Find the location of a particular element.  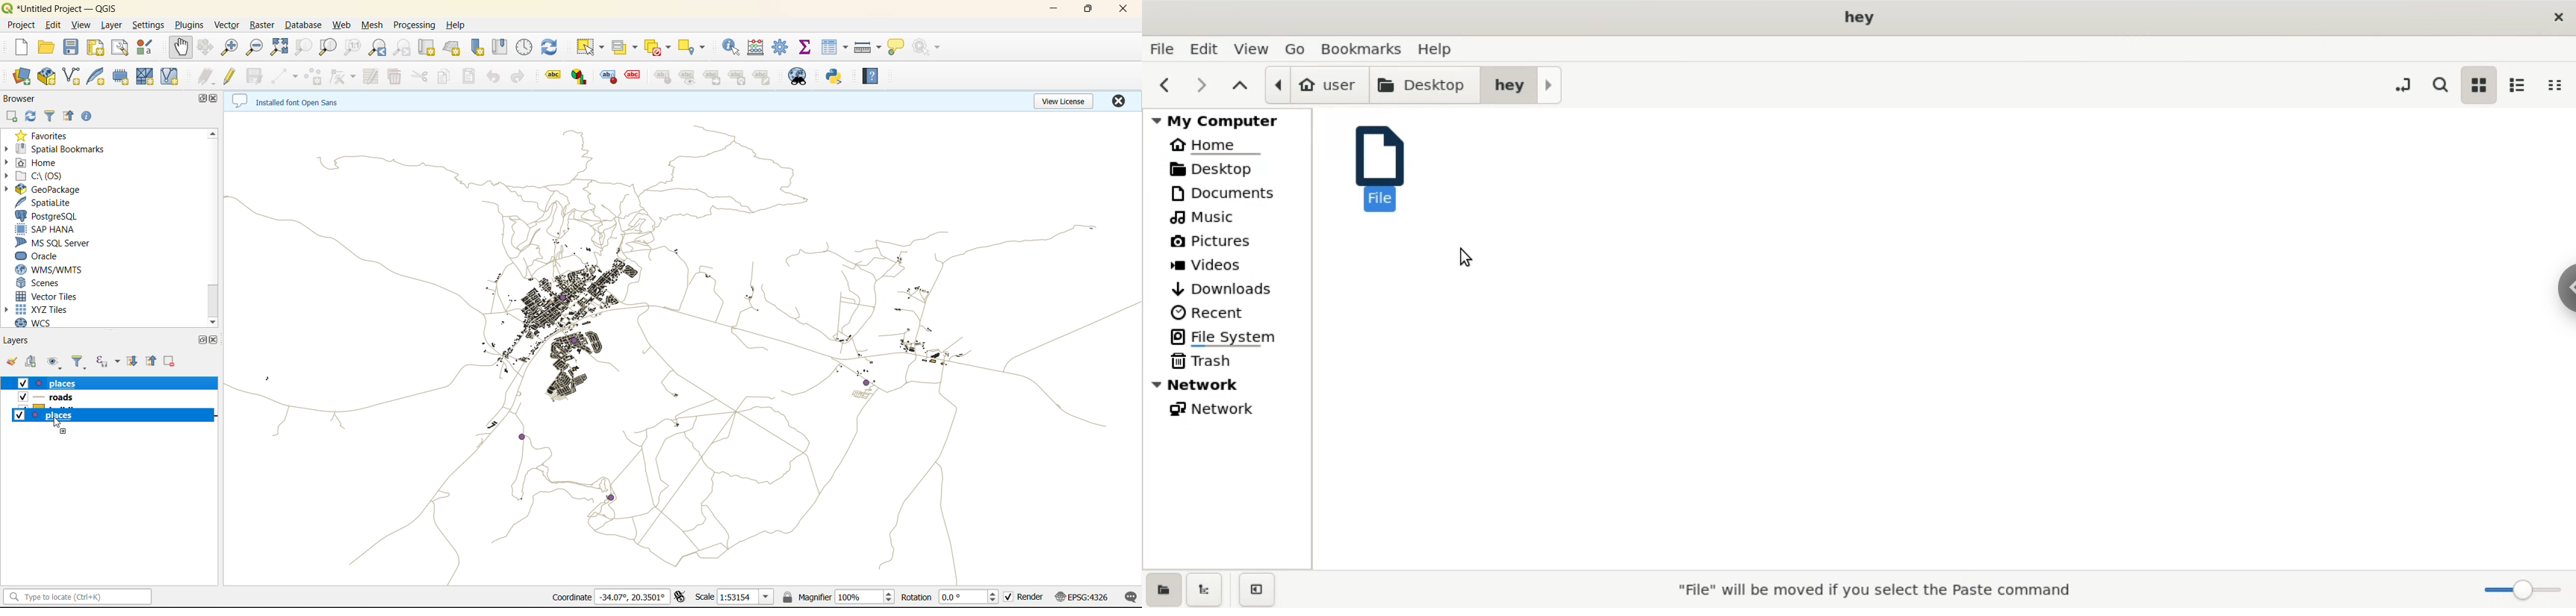

new map view is located at coordinates (428, 48).